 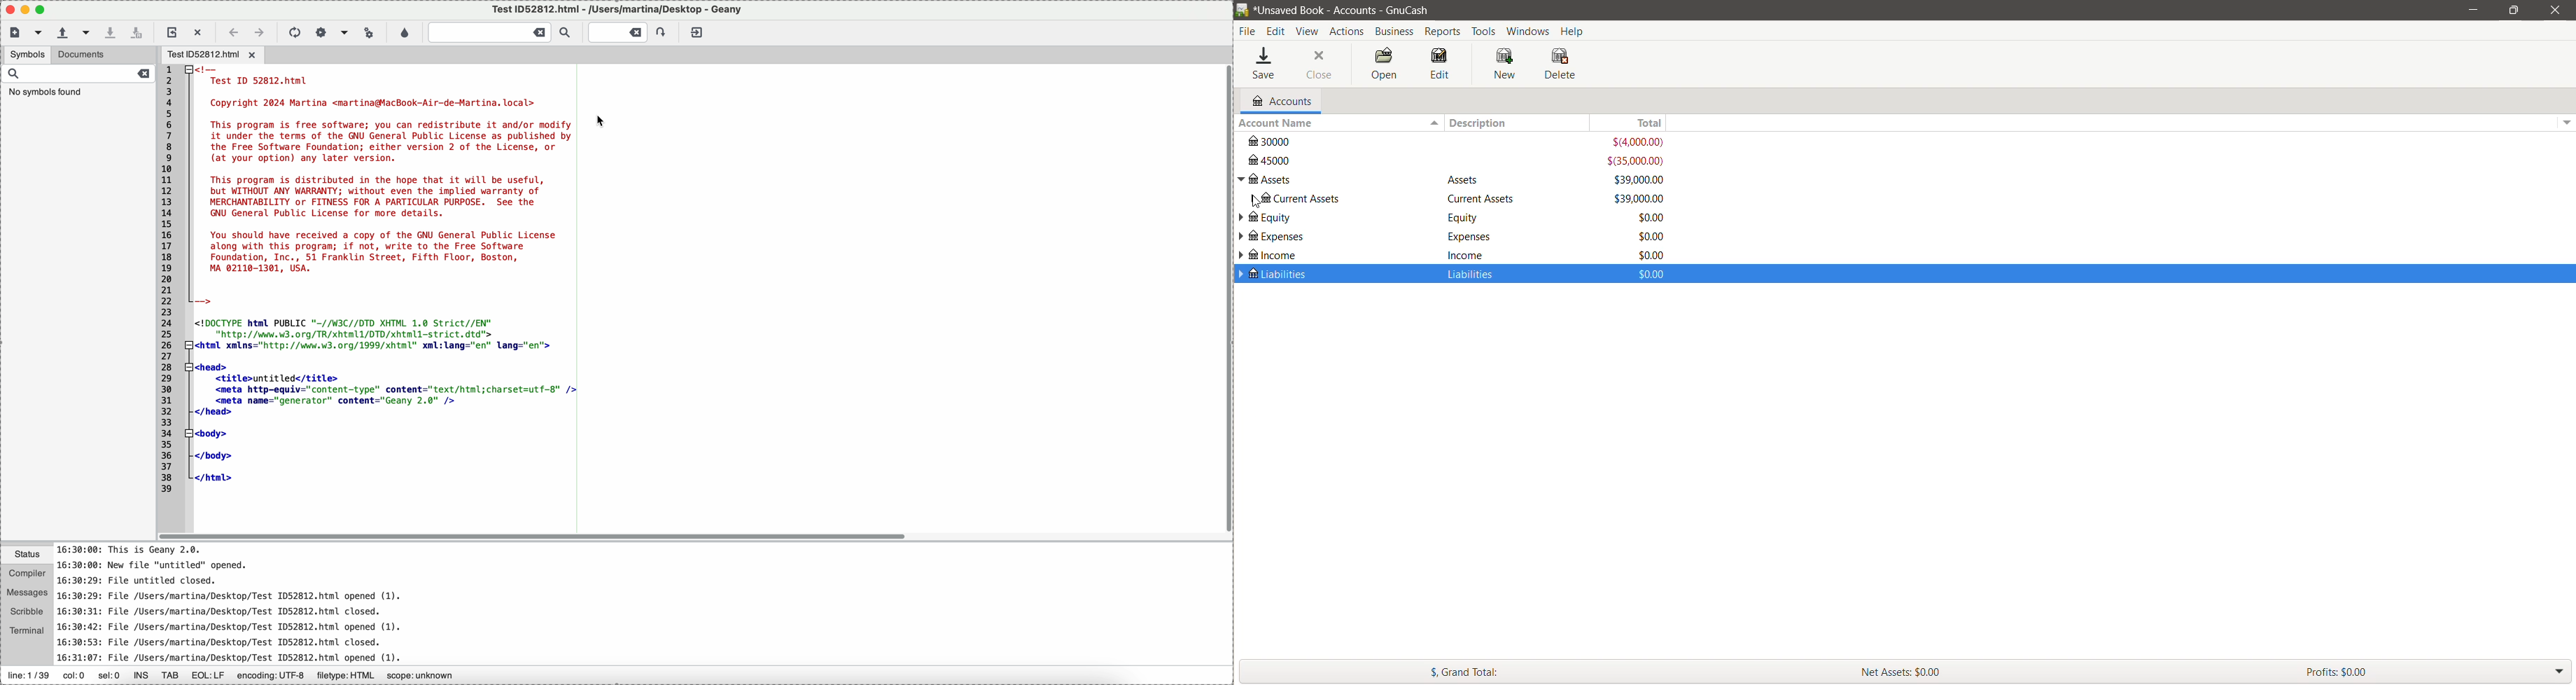 What do you see at coordinates (1640, 179) in the screenshot?
I see `$39,000.00` at bounding box center [1640, 179].